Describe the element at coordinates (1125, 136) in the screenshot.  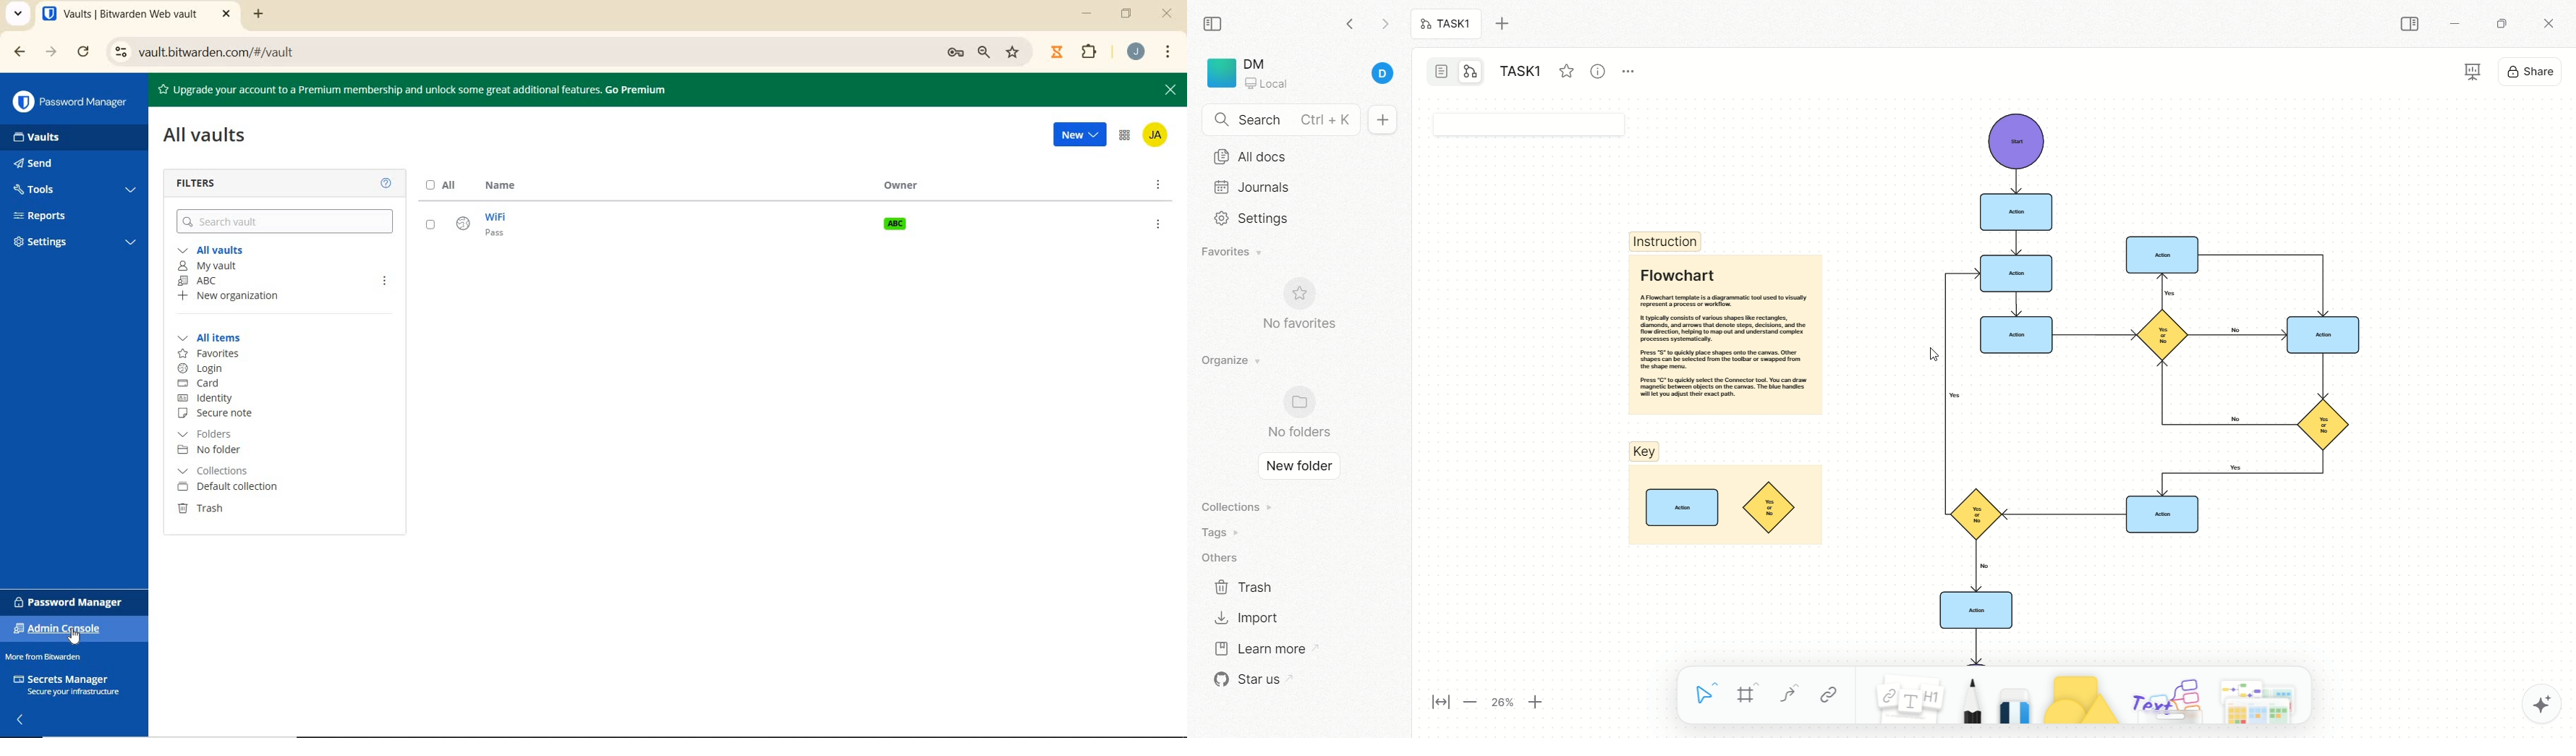
I see `ADMIN CONSOLE` at that location.